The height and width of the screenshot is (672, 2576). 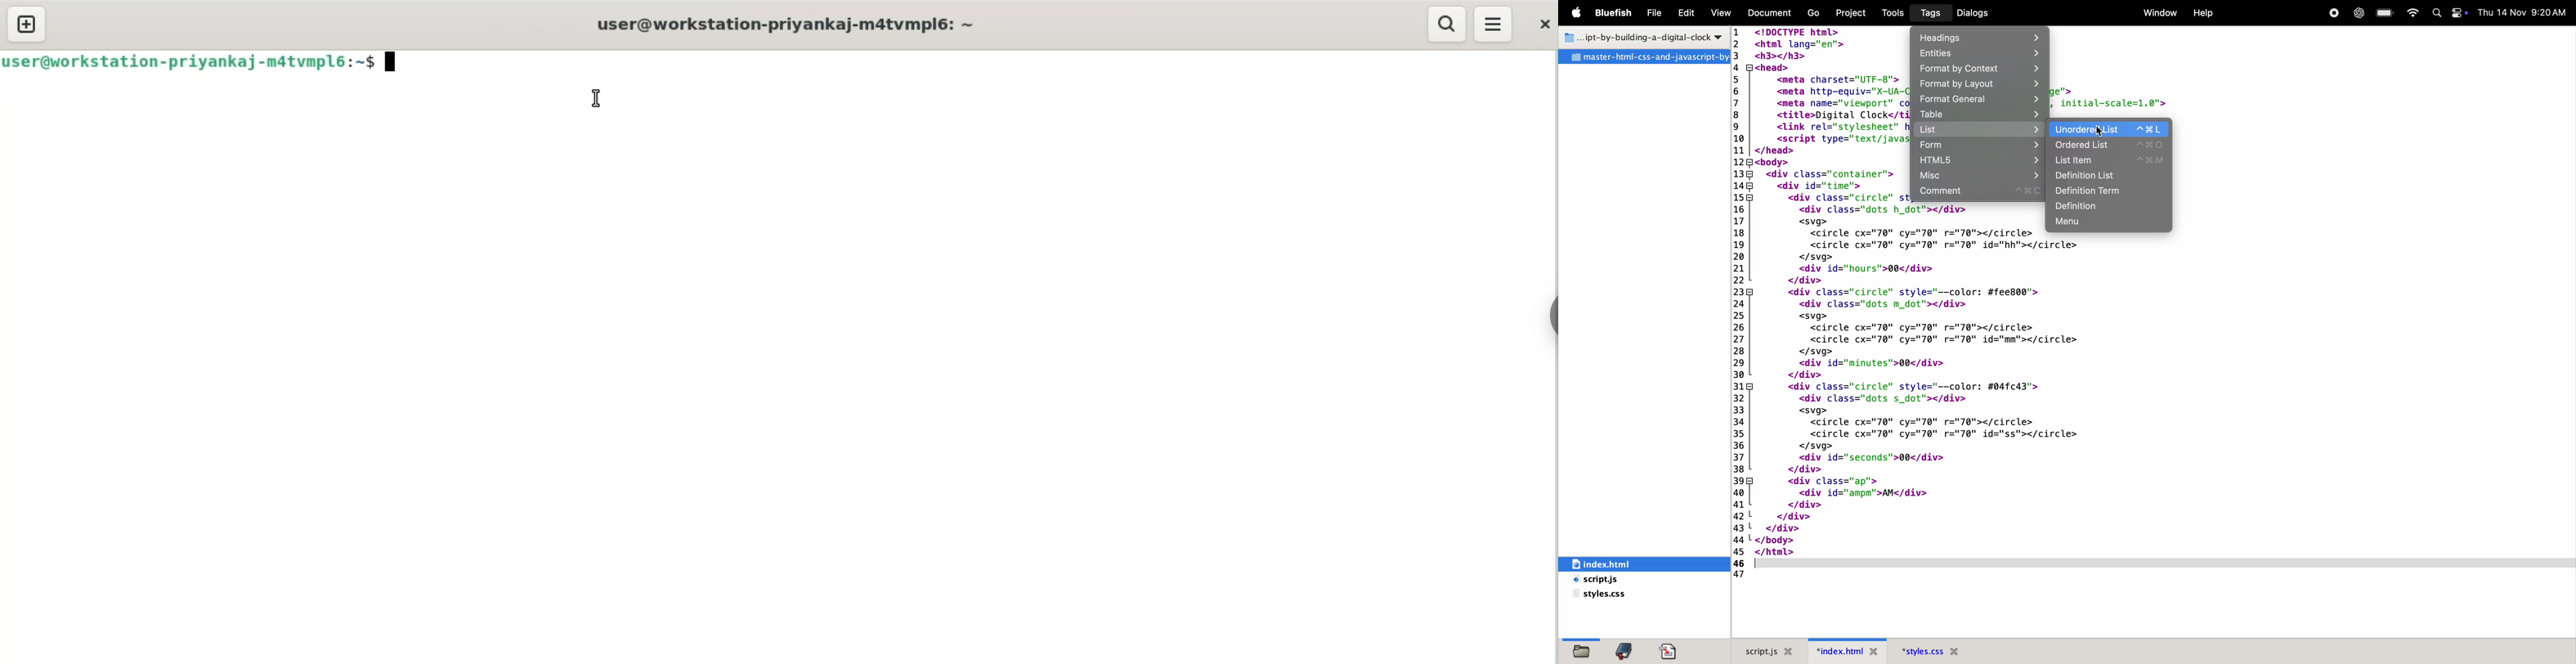 What do you see at coordinates (1922, 398) in the screenshot?
I see `code block` at bounding box center [1922, 398].